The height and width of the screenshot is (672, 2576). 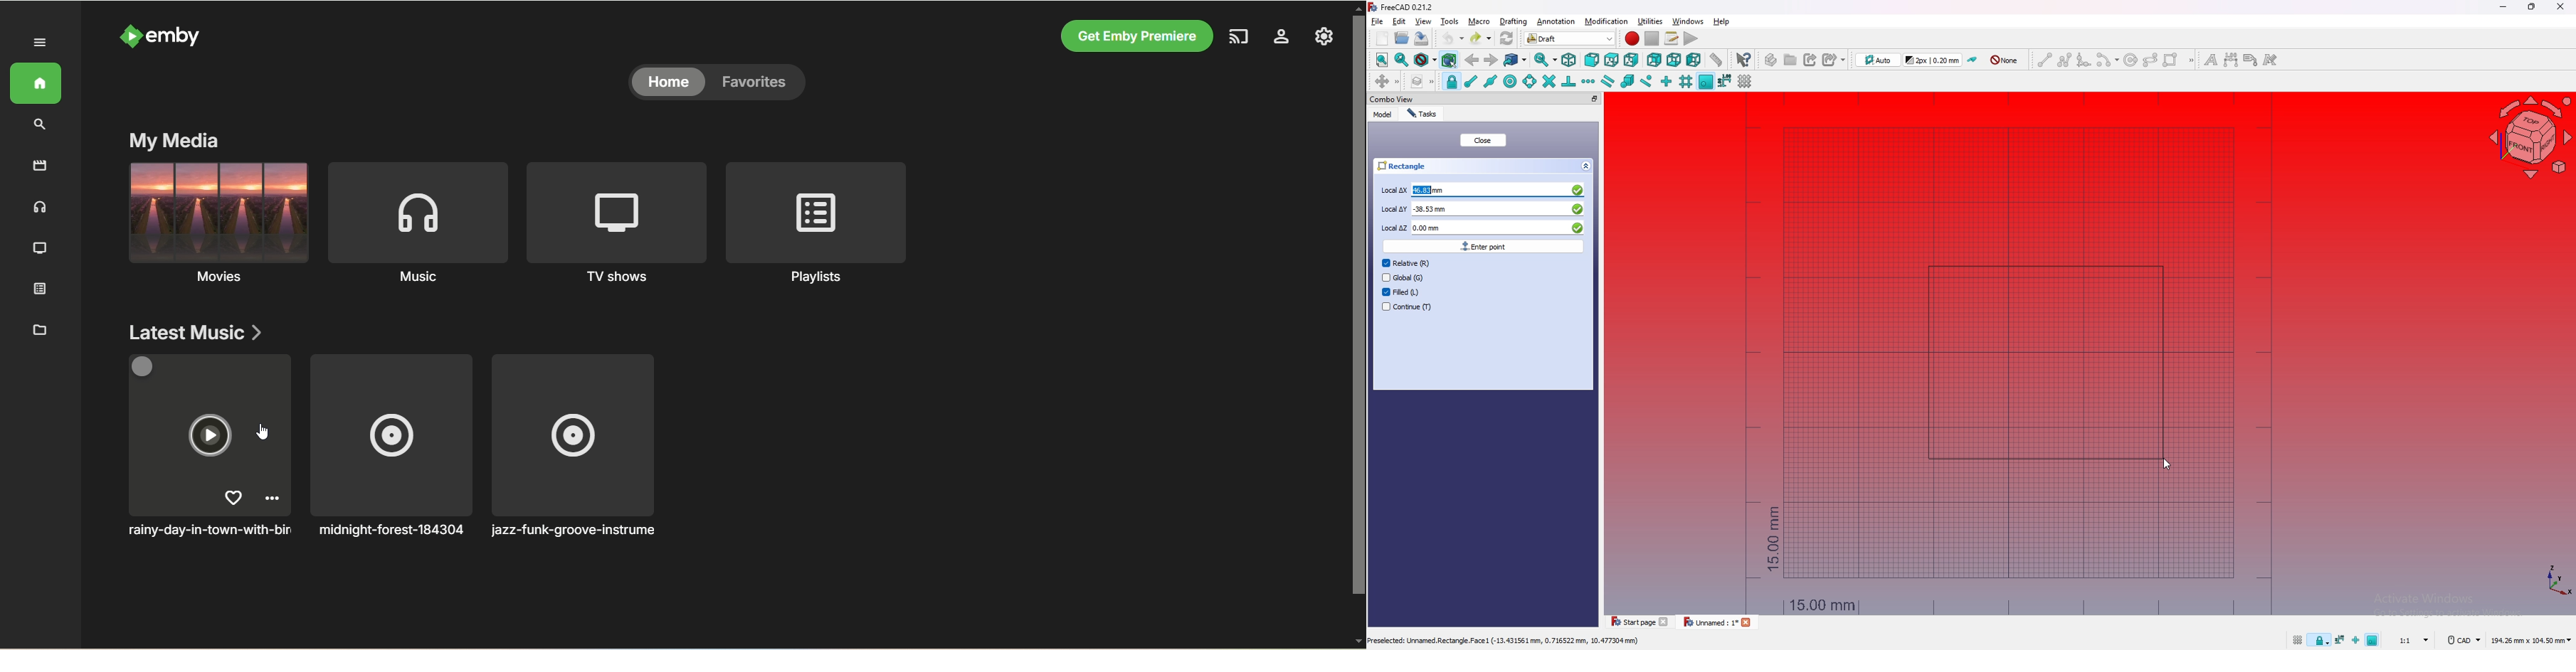 What do you see at coordinates (1790, 59) in the screenshot?
I see `create group` at bounding box center [1790, 59].